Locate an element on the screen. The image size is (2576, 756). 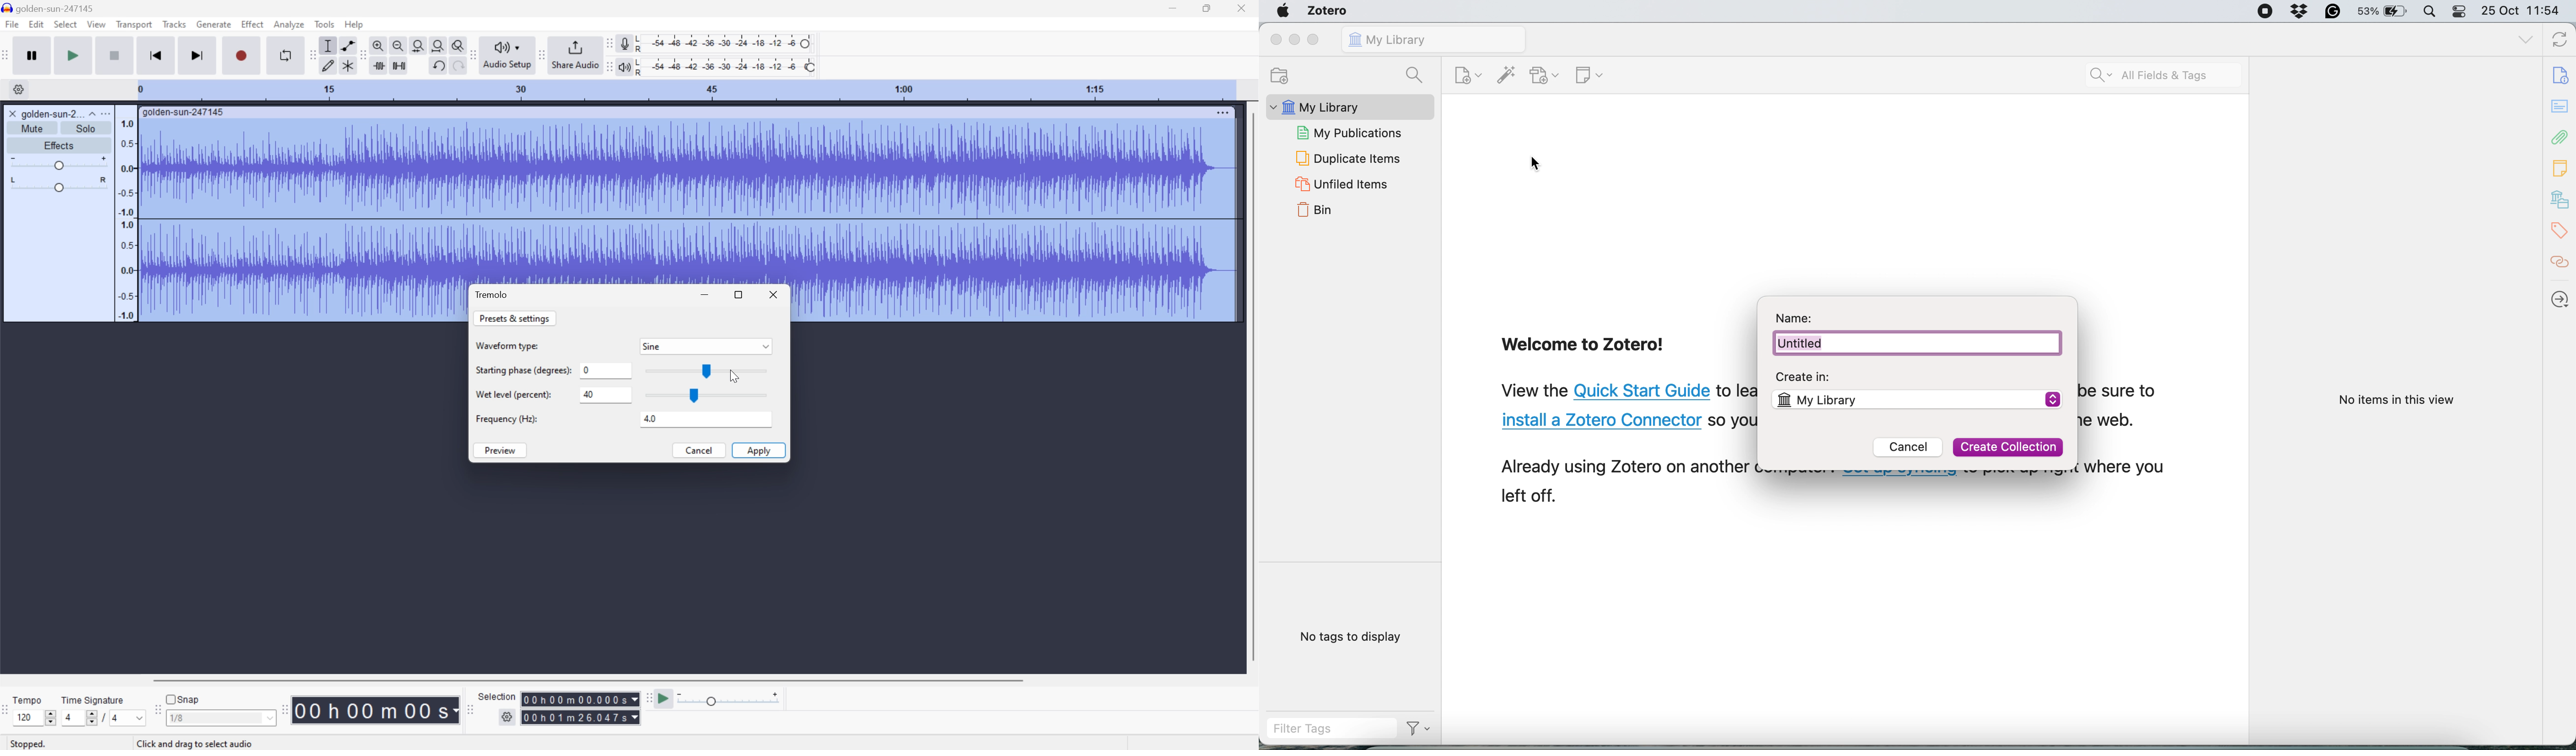
Envelop tool is located at coordinates (346, 45).